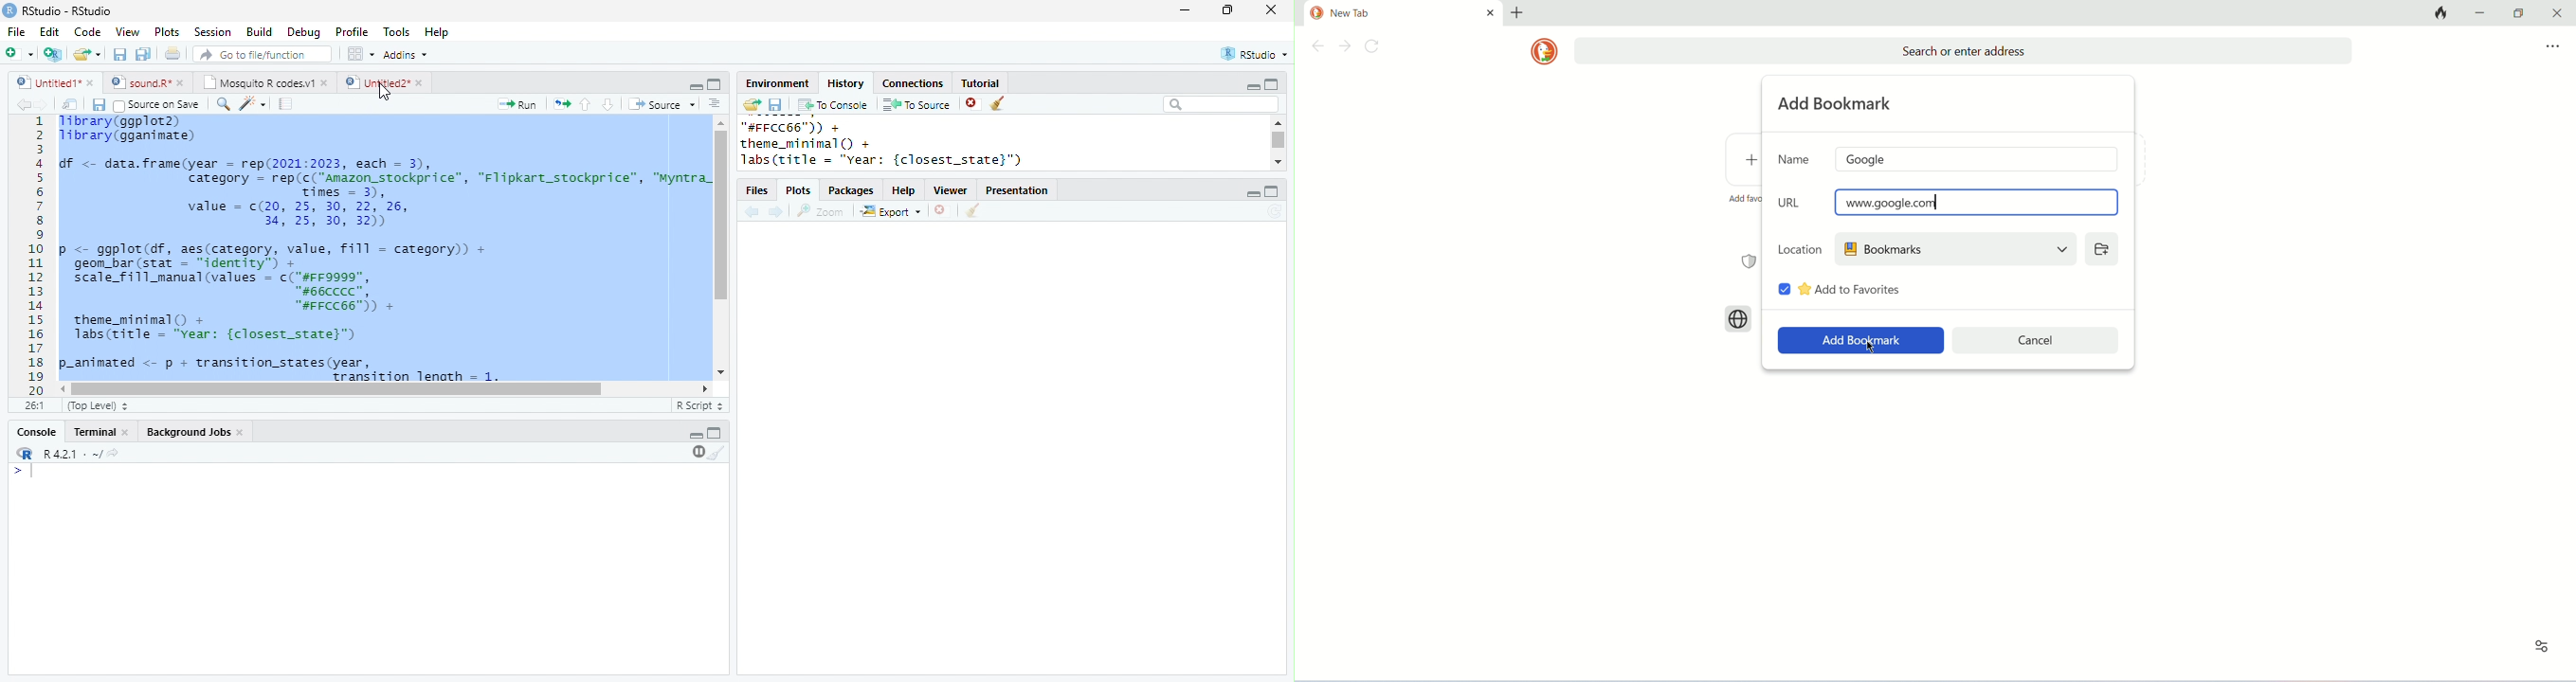 This screenshot has height=700, width=2576. What do you see at coordinates (845, 83) in the screenshot?
I see `History` at bounding box center [845, 83].